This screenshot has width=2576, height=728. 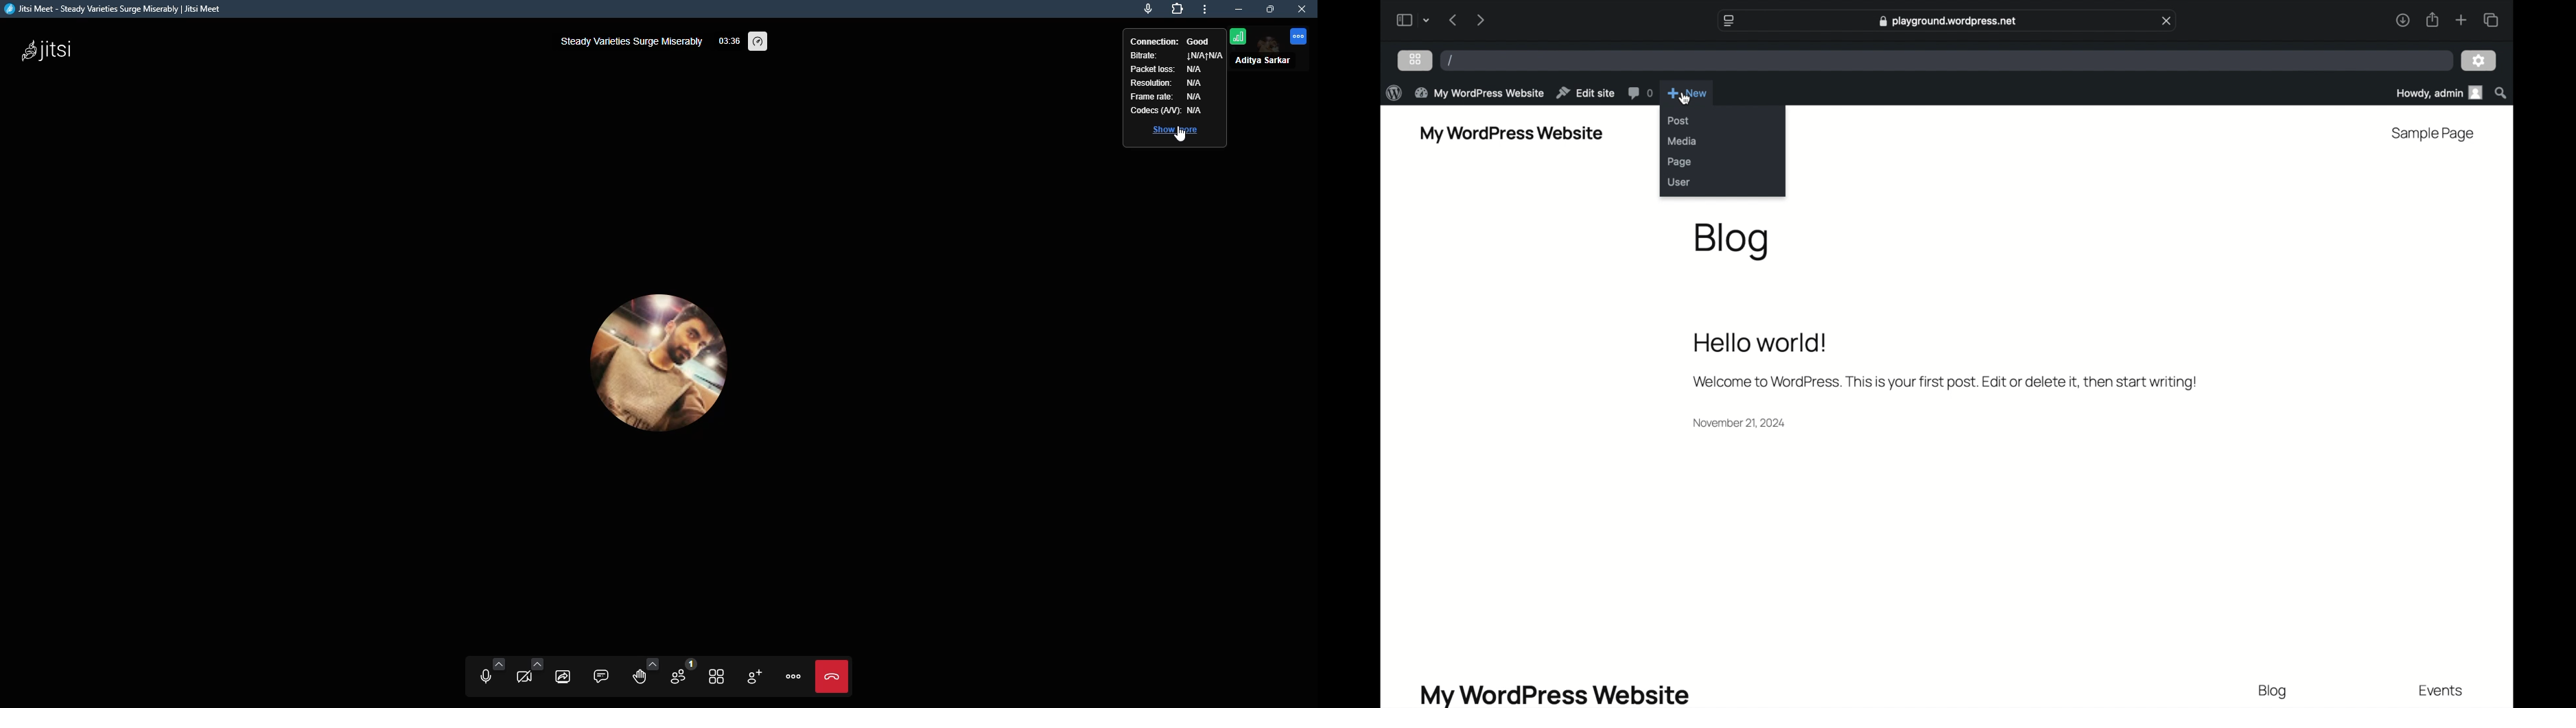 What do you see at coordinates (1479, 93) in the screenshot?
I see `my wordpress website` at bounding box center [1479, 93].